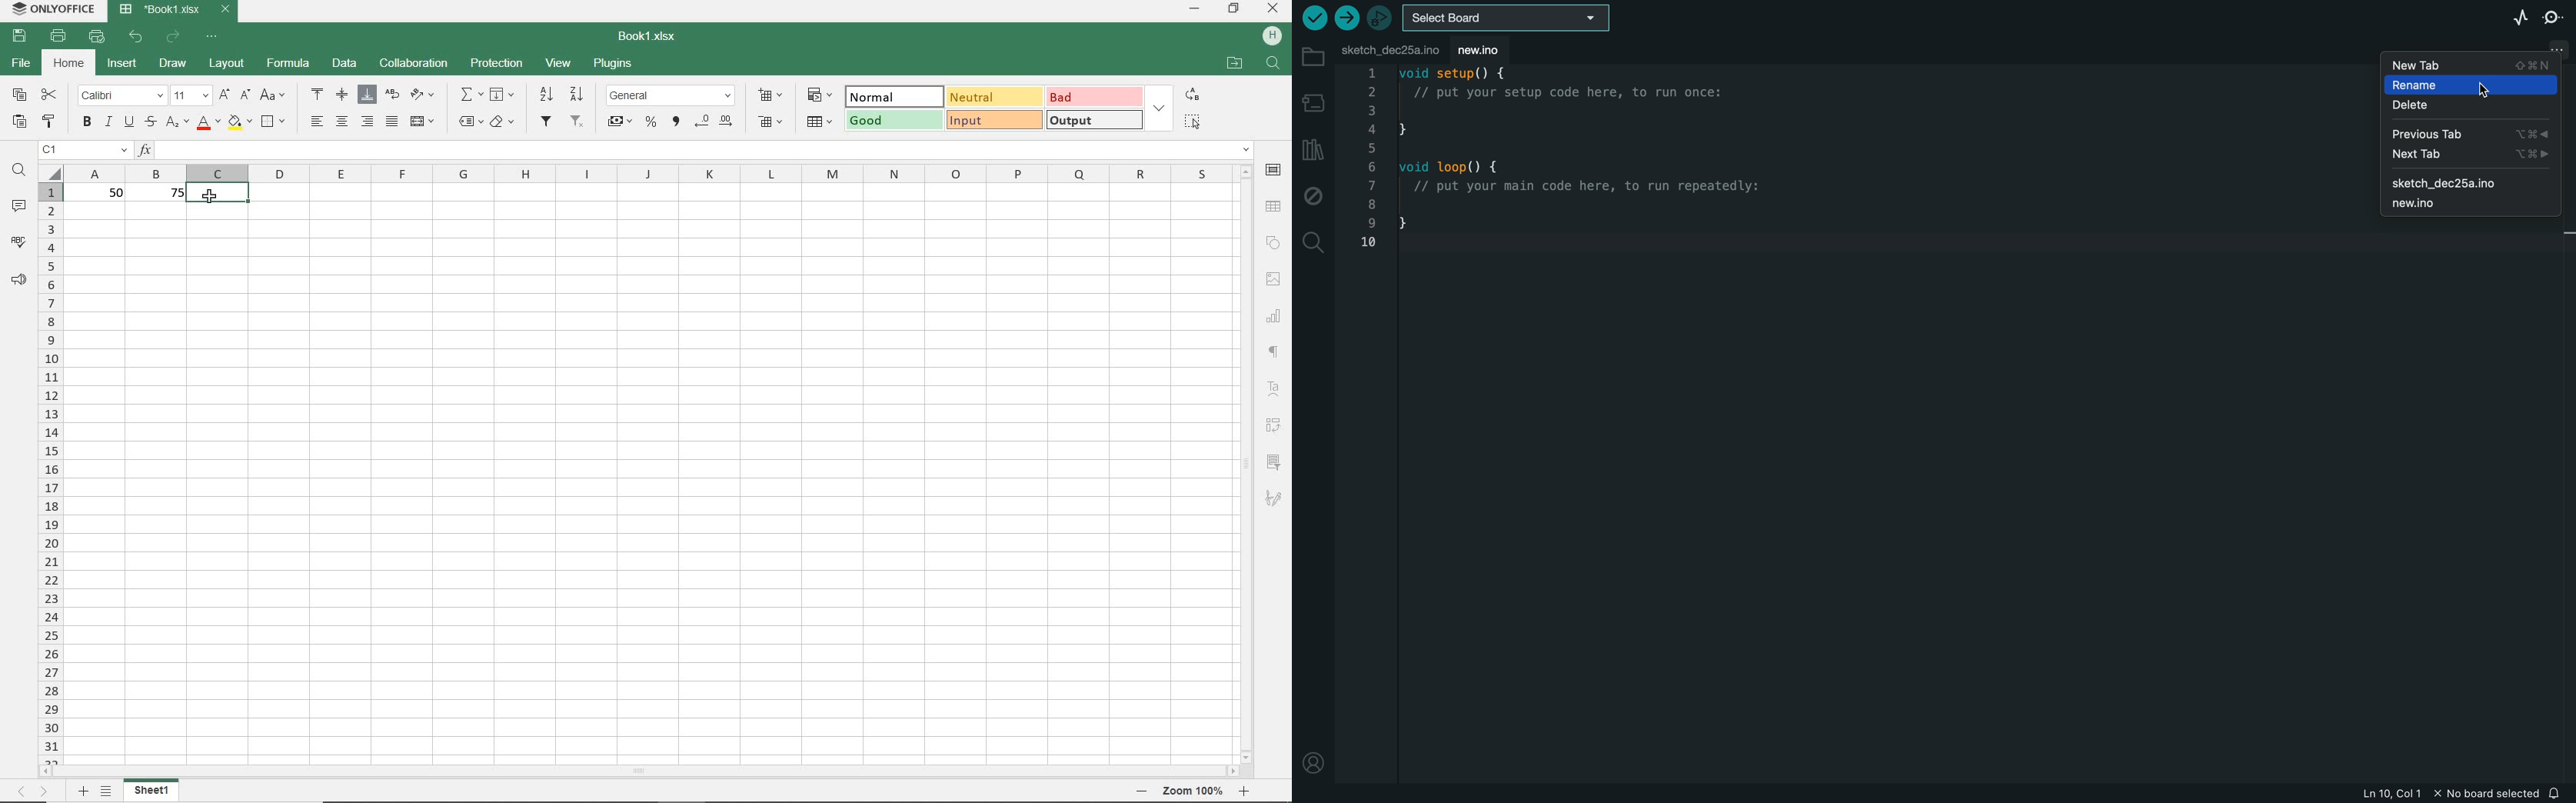  What do you see at coordinates (390, 121) in the screenshot?
I see `justified` at bounding box center [390, 121].